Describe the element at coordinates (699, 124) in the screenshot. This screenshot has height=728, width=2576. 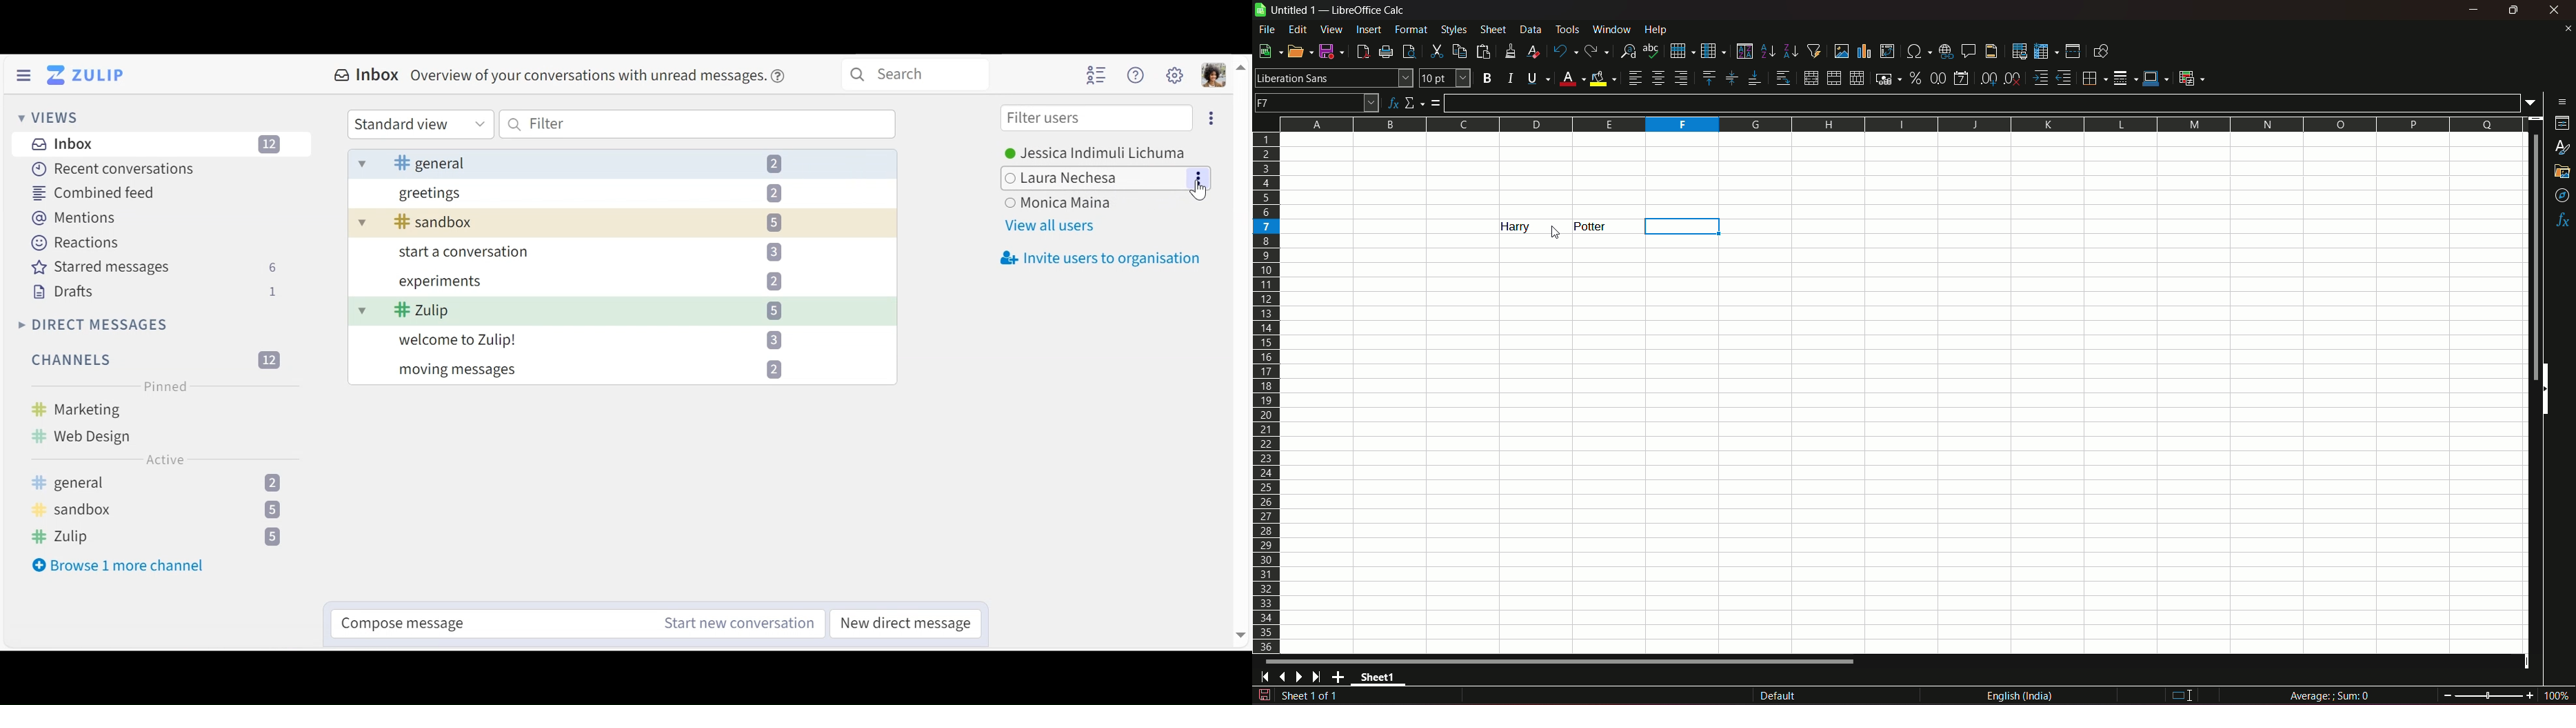
I see `Filter by text` at that location.